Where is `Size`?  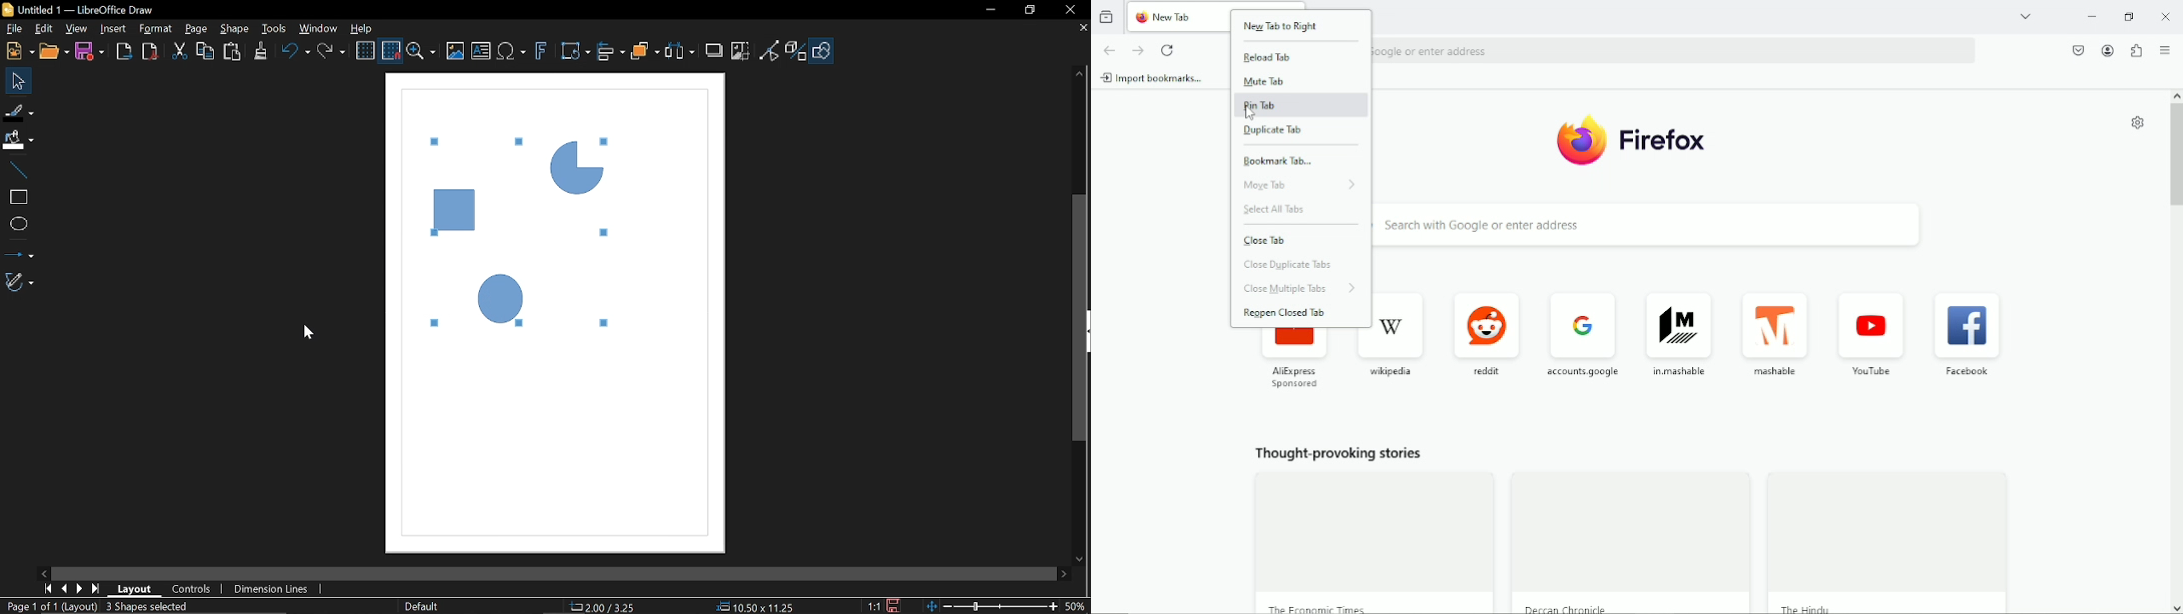 Size is located at coordinates (760, 607).